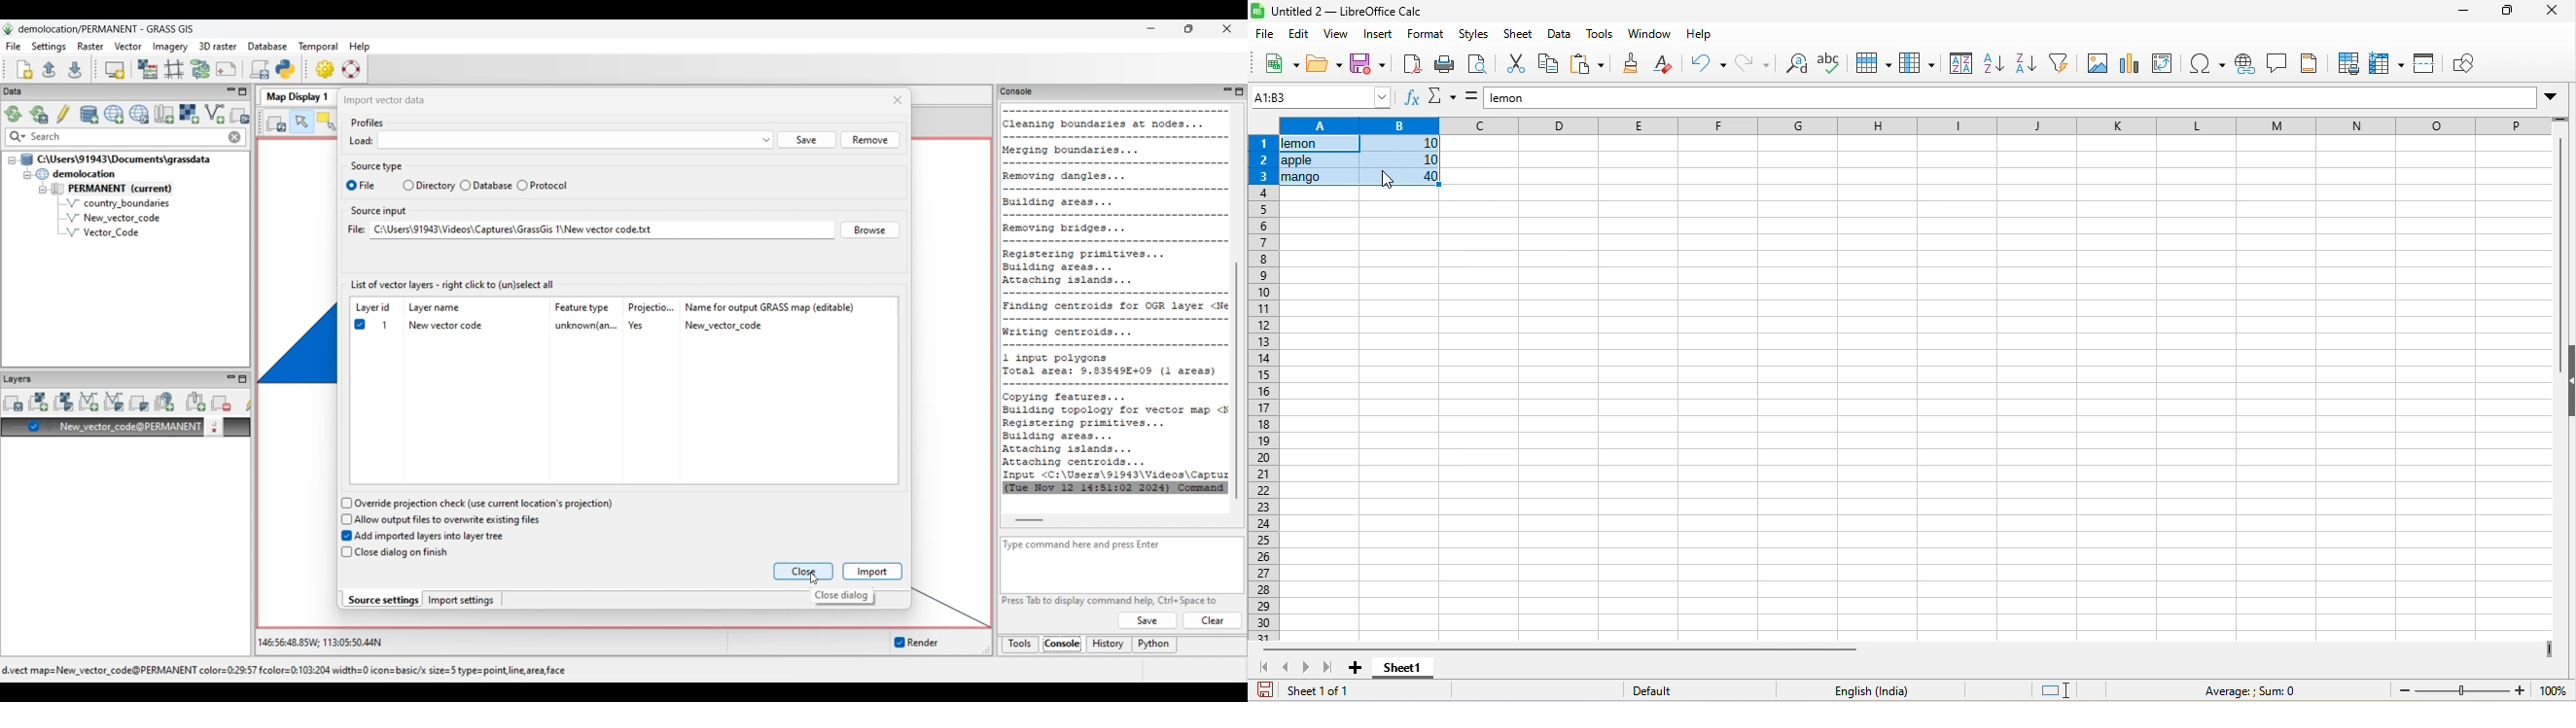 Image resolution: width=2576 pixels, height=728 pixels. Describe the element at coordinates (1588, 66) in the screenshot. I see `paste` at that location.